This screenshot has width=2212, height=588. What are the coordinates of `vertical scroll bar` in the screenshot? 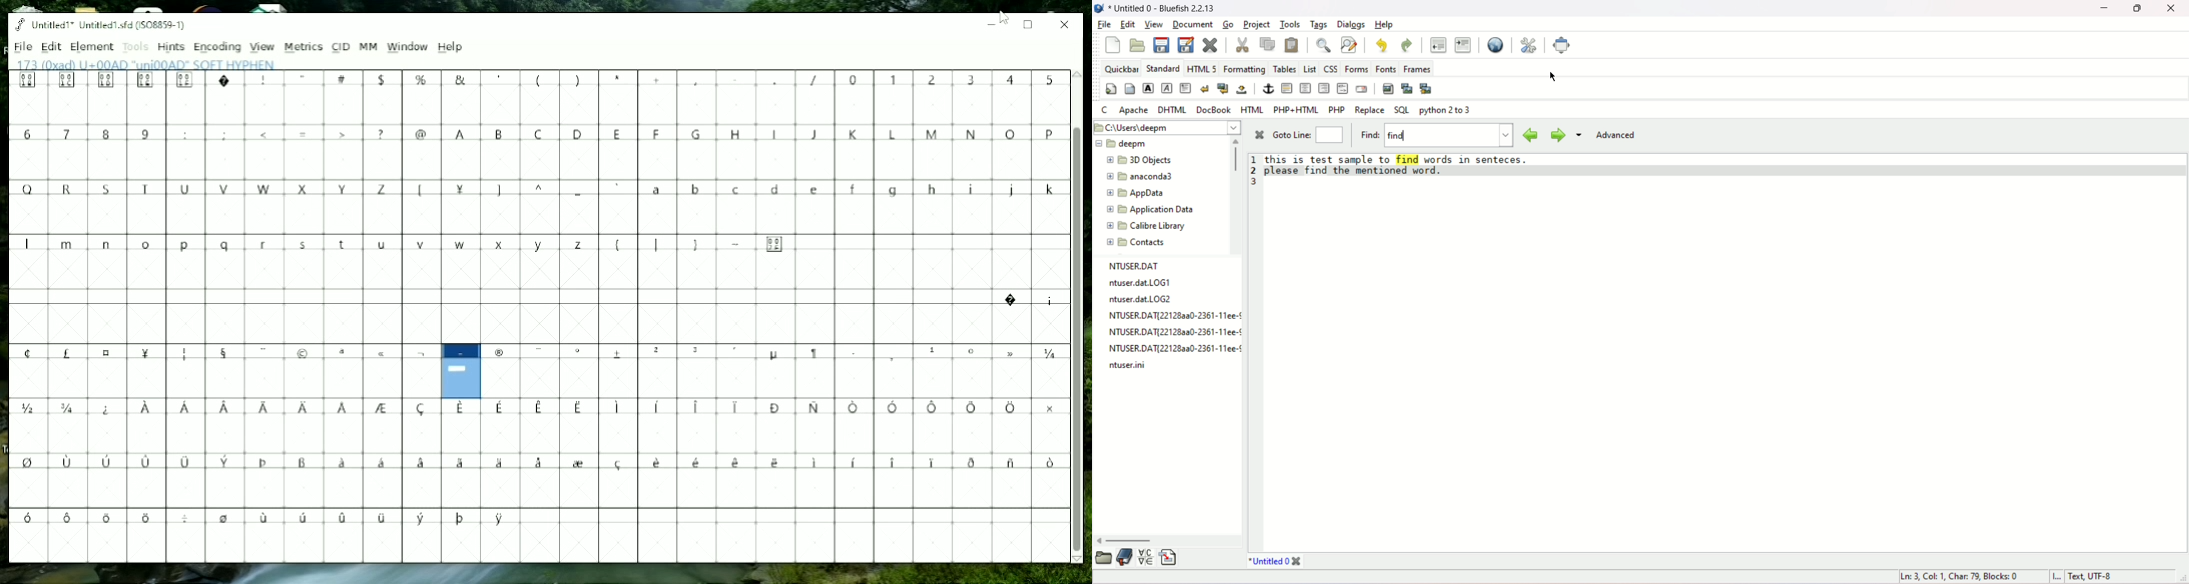 It's located at (1235, 157).